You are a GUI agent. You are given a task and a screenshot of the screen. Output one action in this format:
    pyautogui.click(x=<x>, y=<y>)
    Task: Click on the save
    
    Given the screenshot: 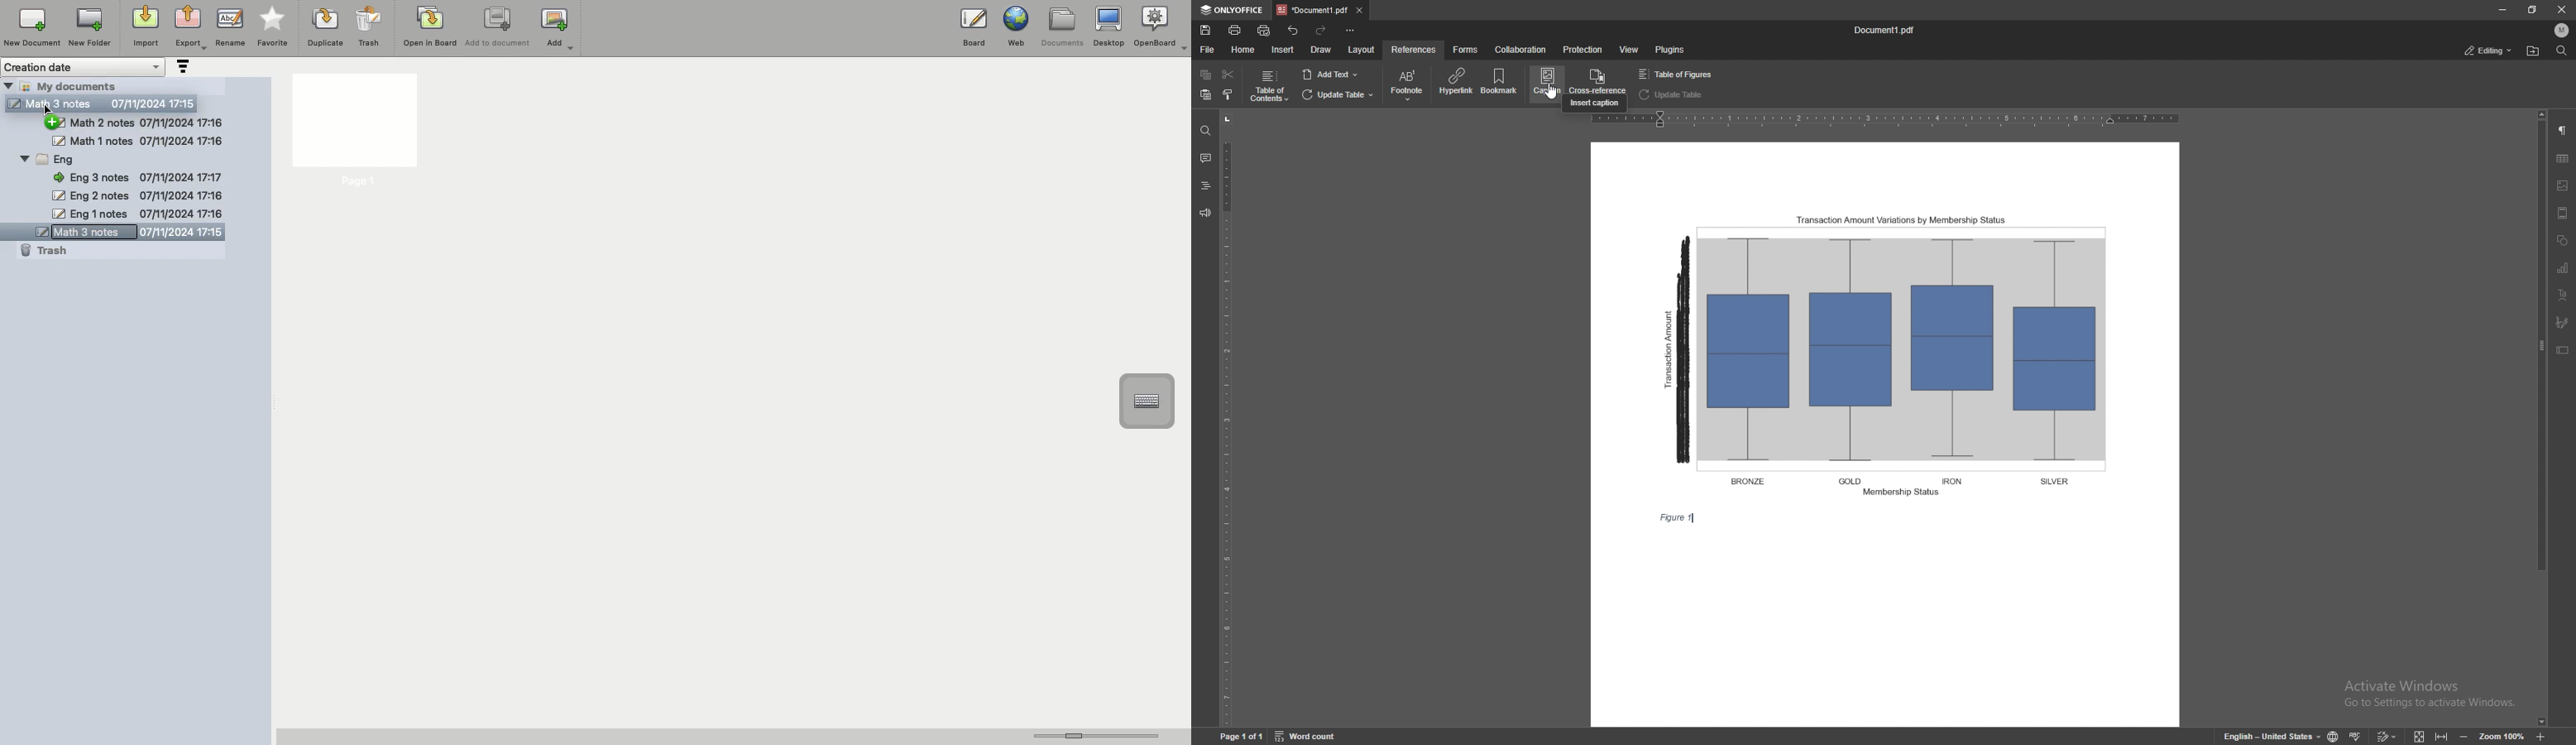 What is the action you would take?
    pyautogui.click(x=1206, y=30)
    